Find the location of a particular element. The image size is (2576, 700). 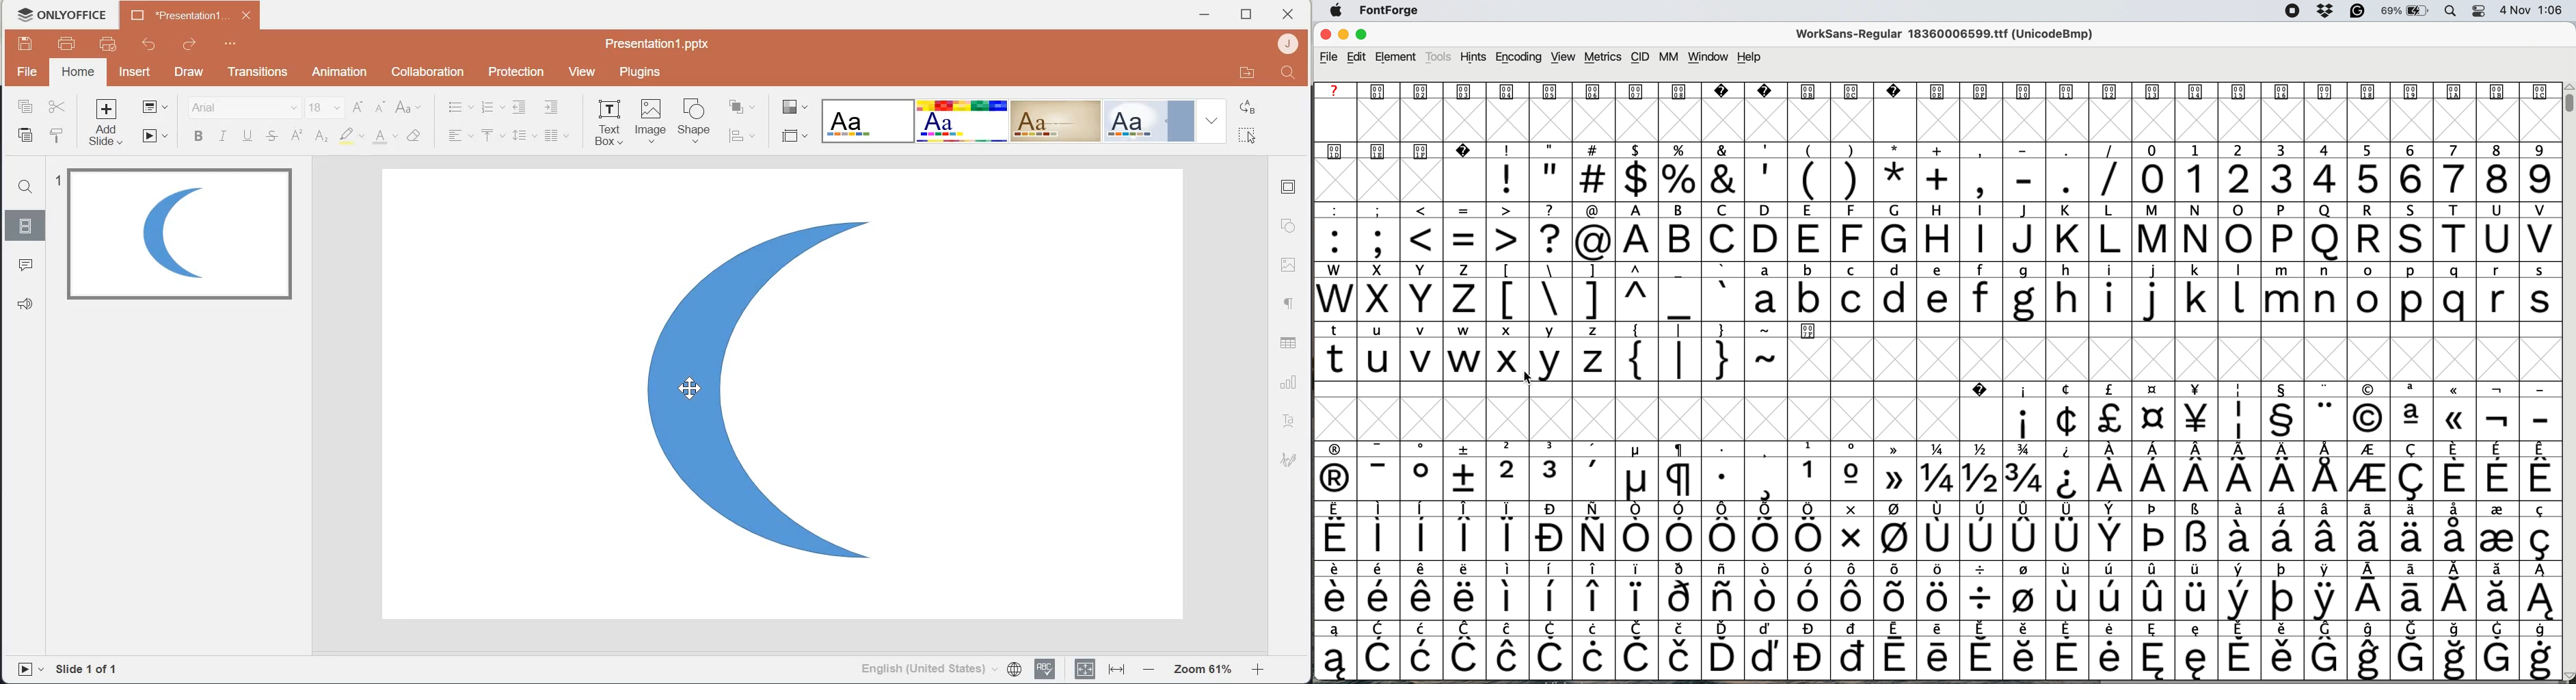

close is located at coordinates (1287, 14).